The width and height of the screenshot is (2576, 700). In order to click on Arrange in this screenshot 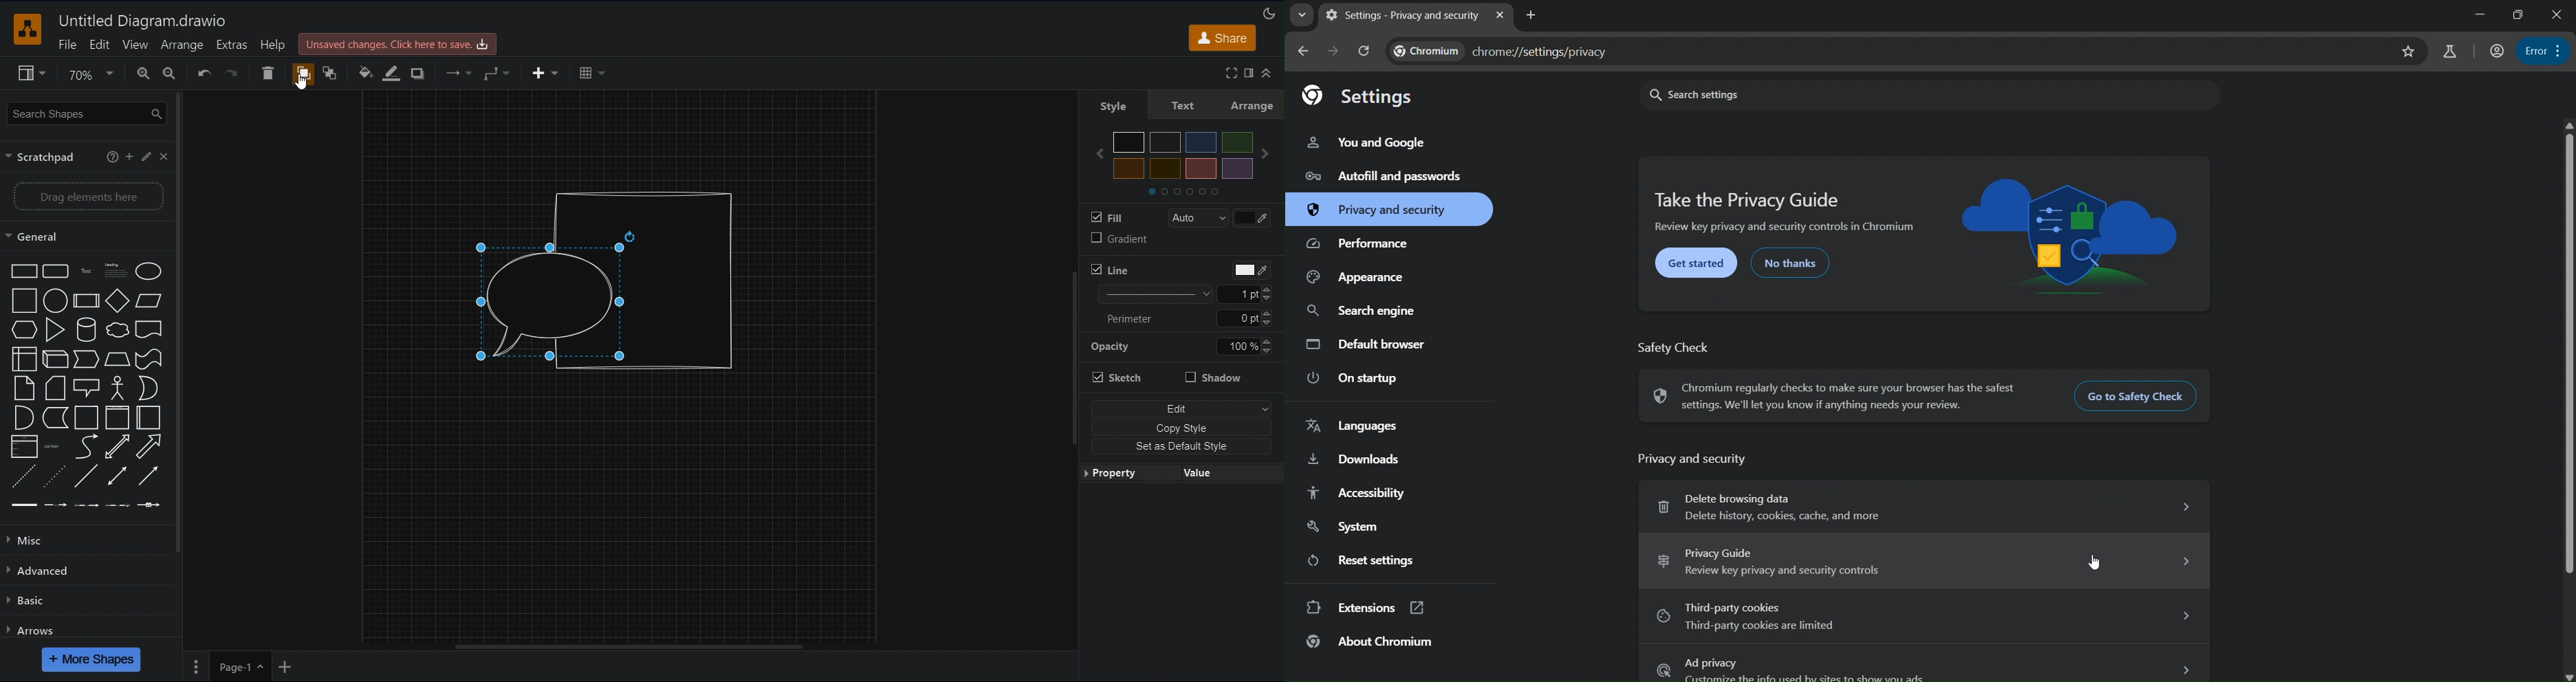, I will do `click(1255, 104)`.